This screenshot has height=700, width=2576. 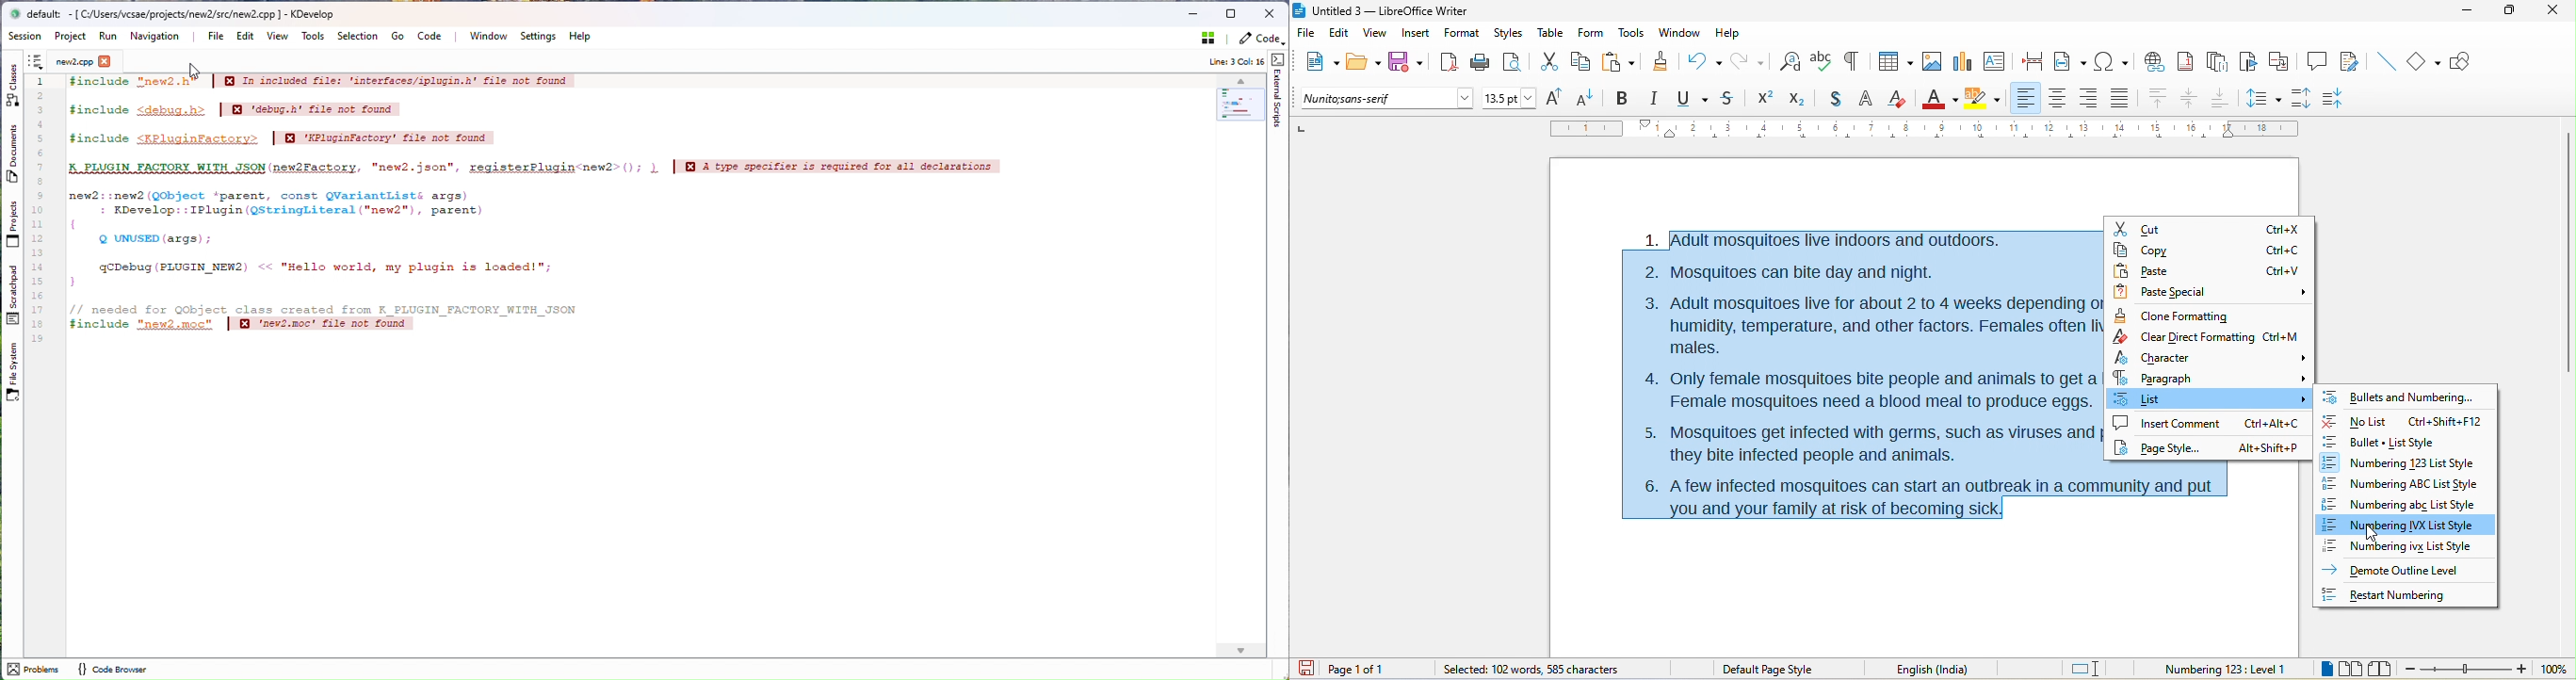 I want to click on problems, so click(x=33, y=669).